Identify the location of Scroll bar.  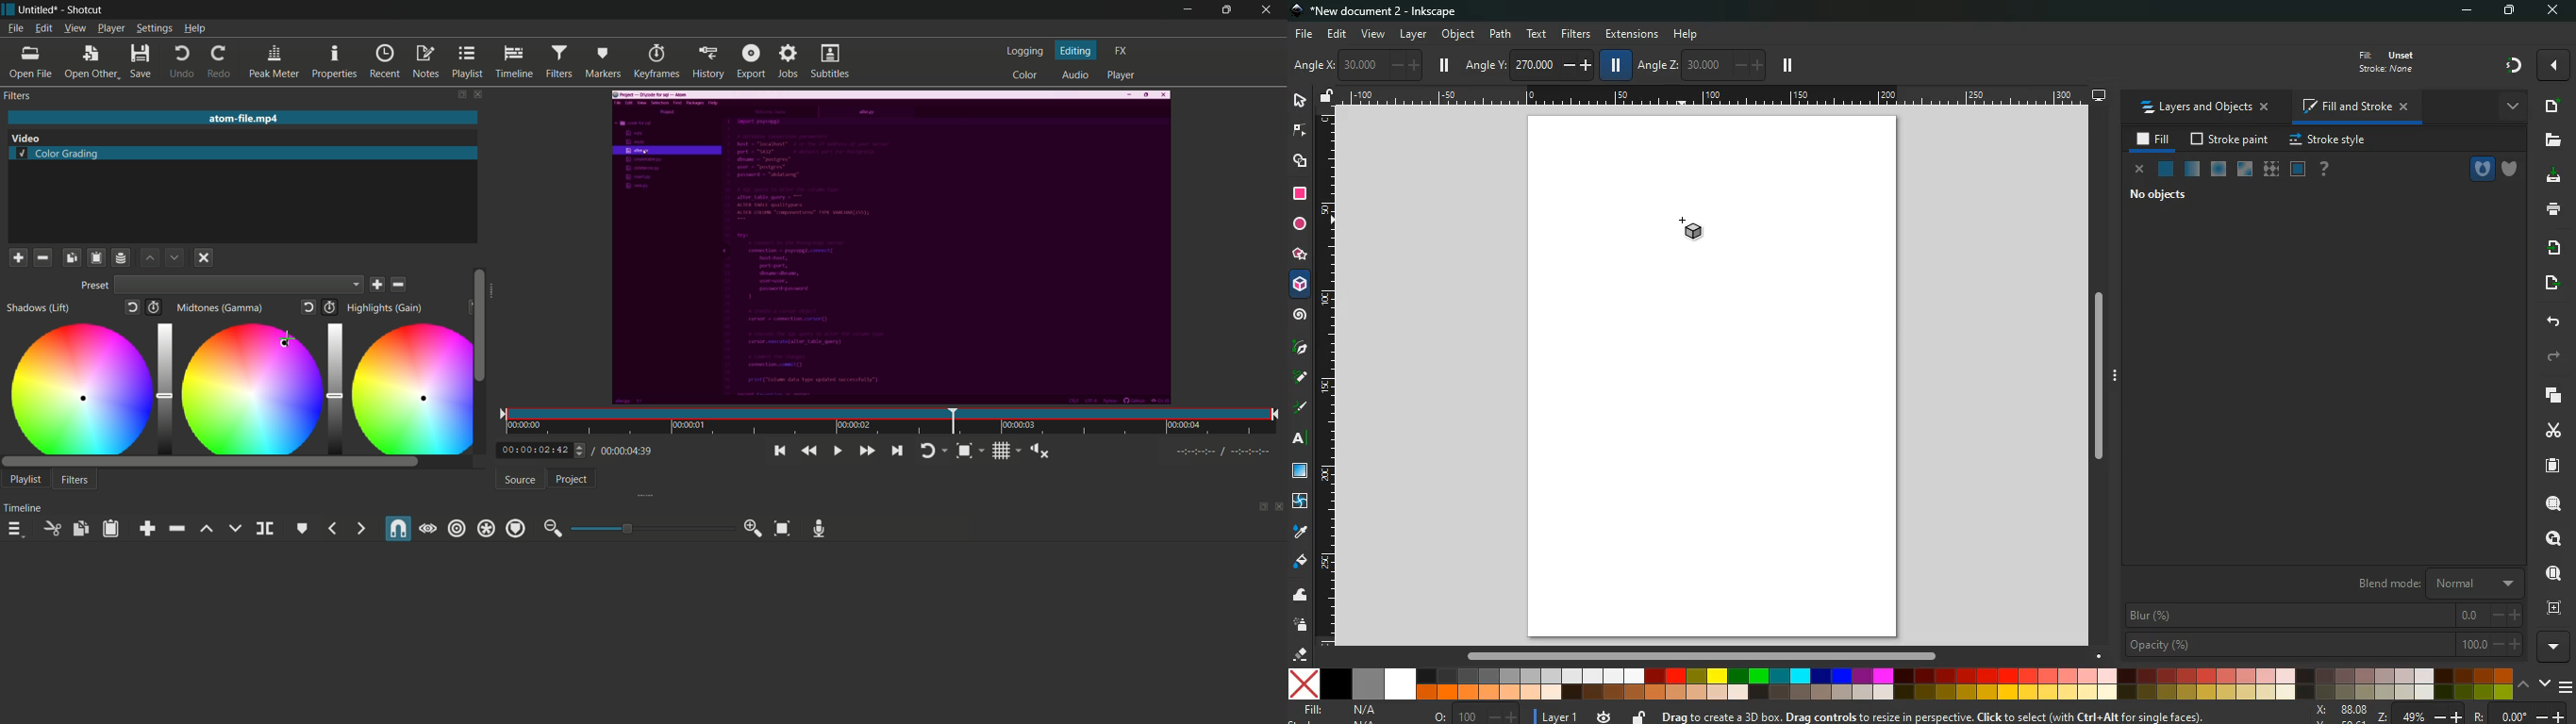
(2104, 378).